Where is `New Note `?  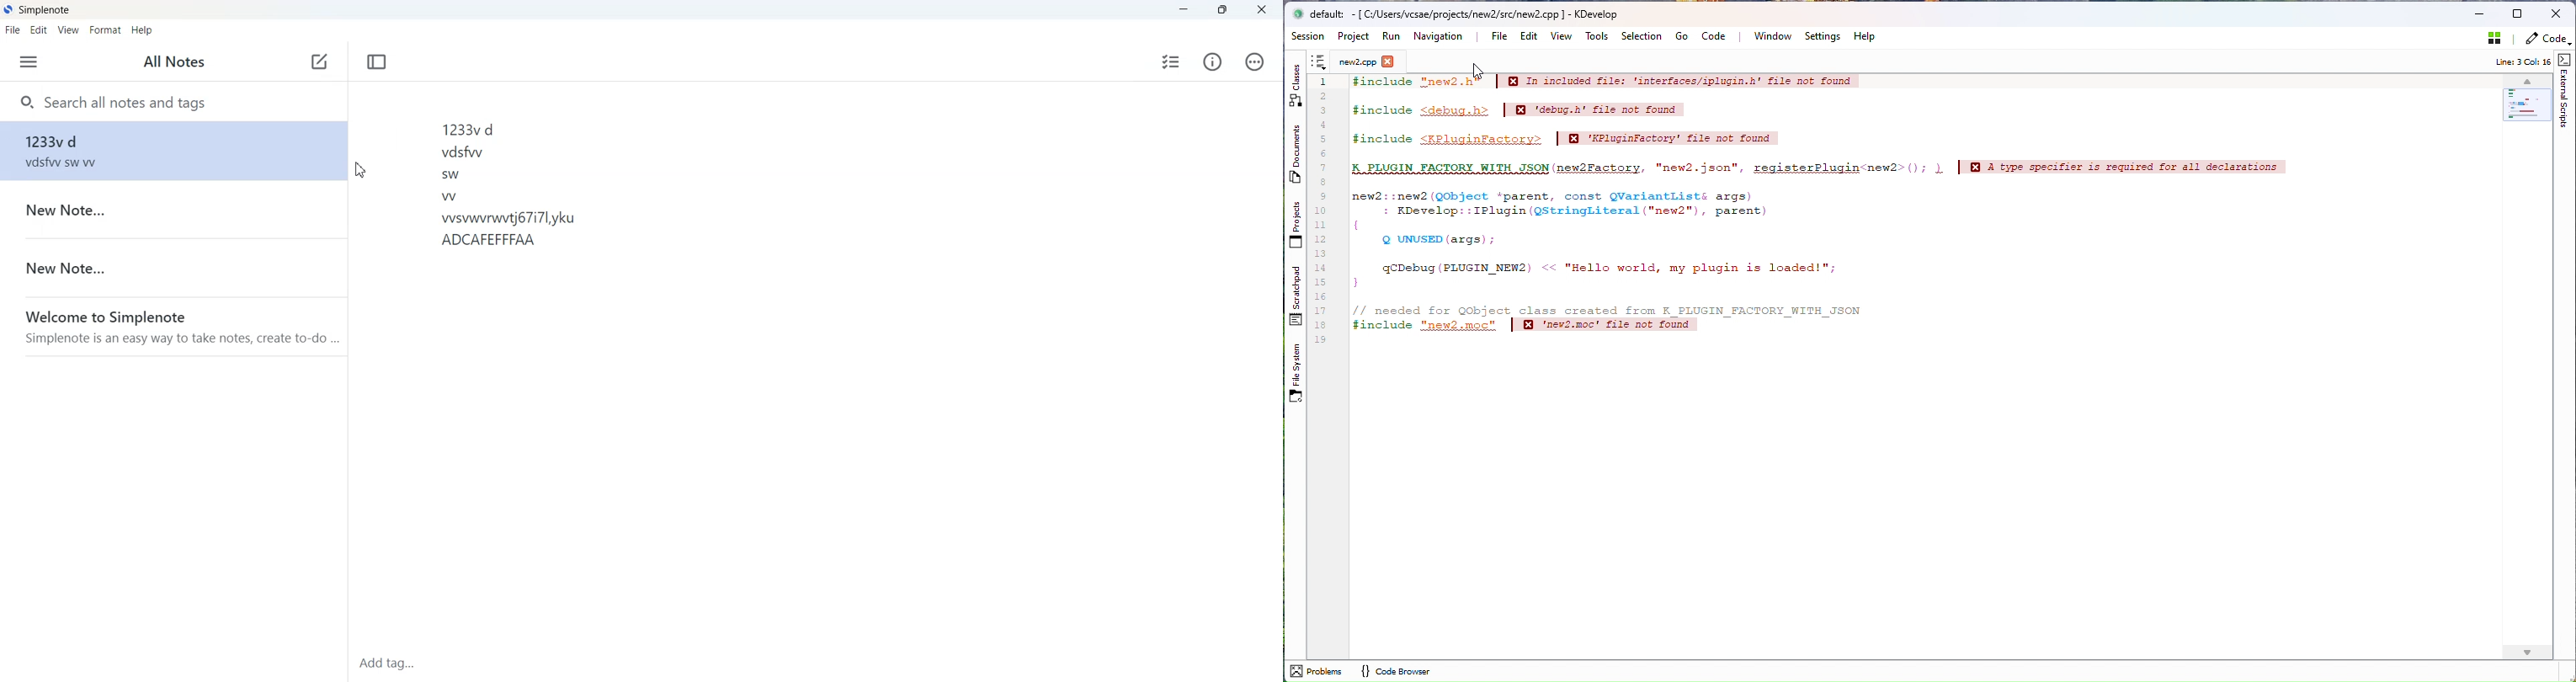 New Note  is located at coordinates (171, 210).